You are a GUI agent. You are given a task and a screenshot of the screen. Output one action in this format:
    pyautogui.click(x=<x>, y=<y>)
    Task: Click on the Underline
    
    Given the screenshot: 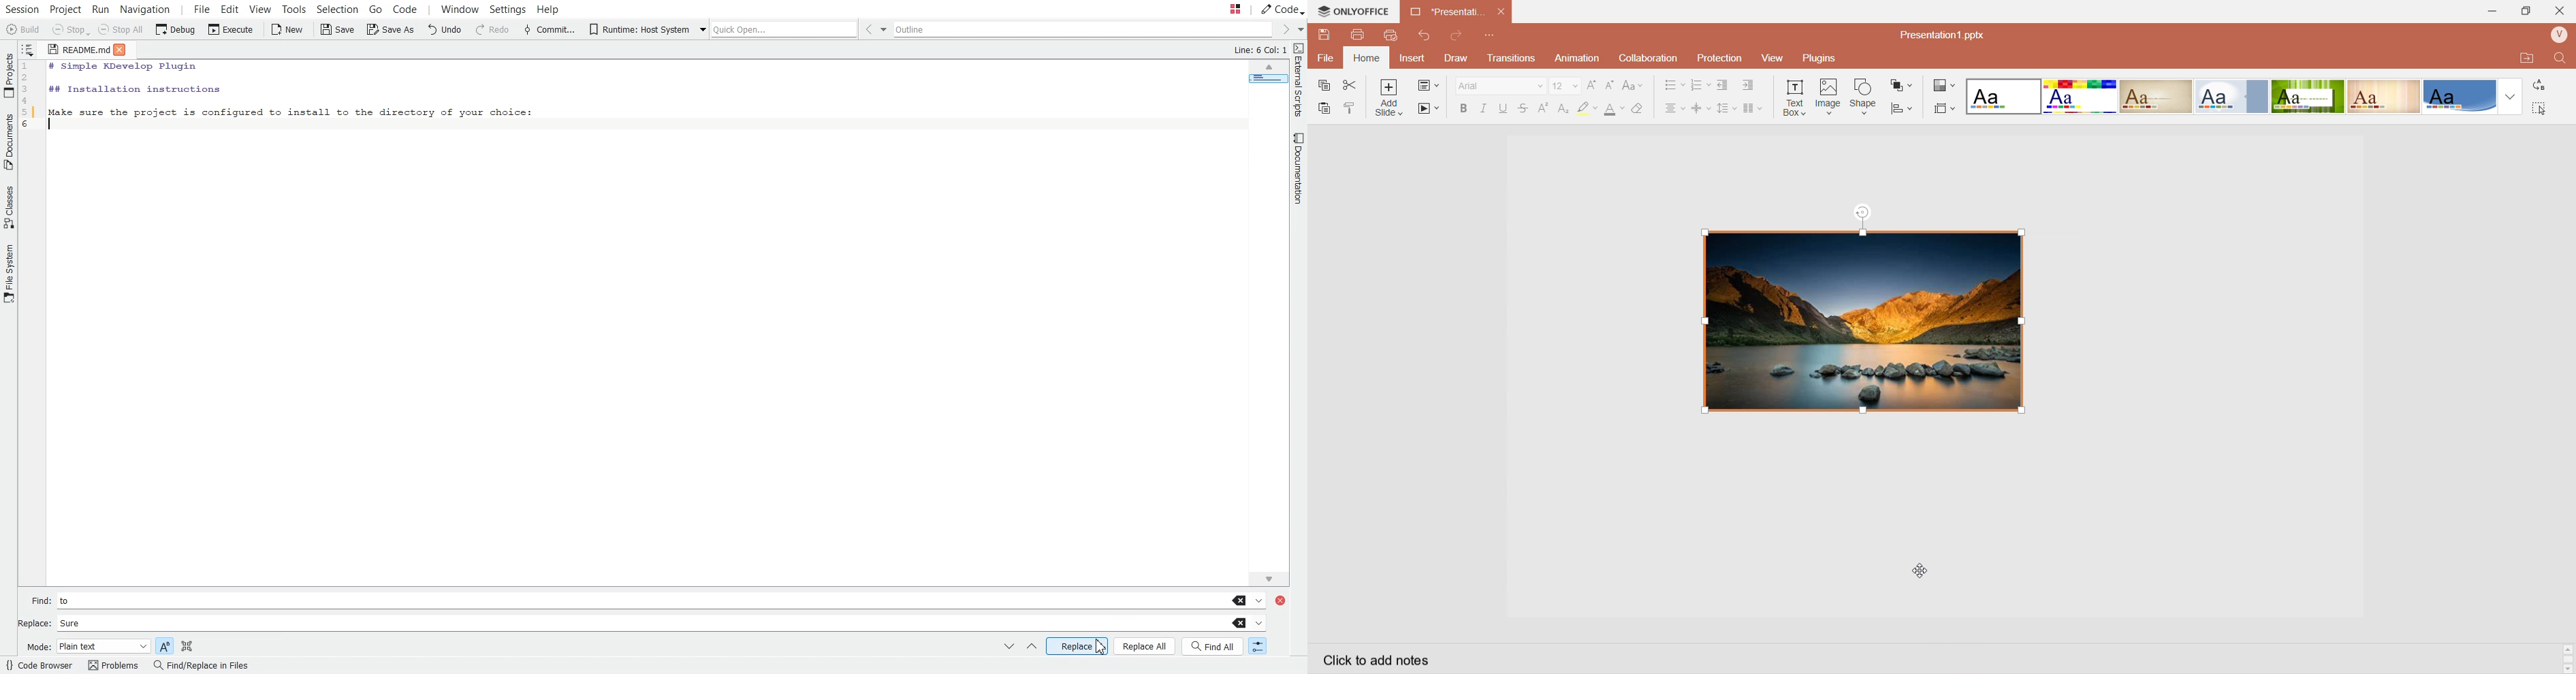 What is the action you would take?
    pyautogui.click(x=1503, y=109)
    